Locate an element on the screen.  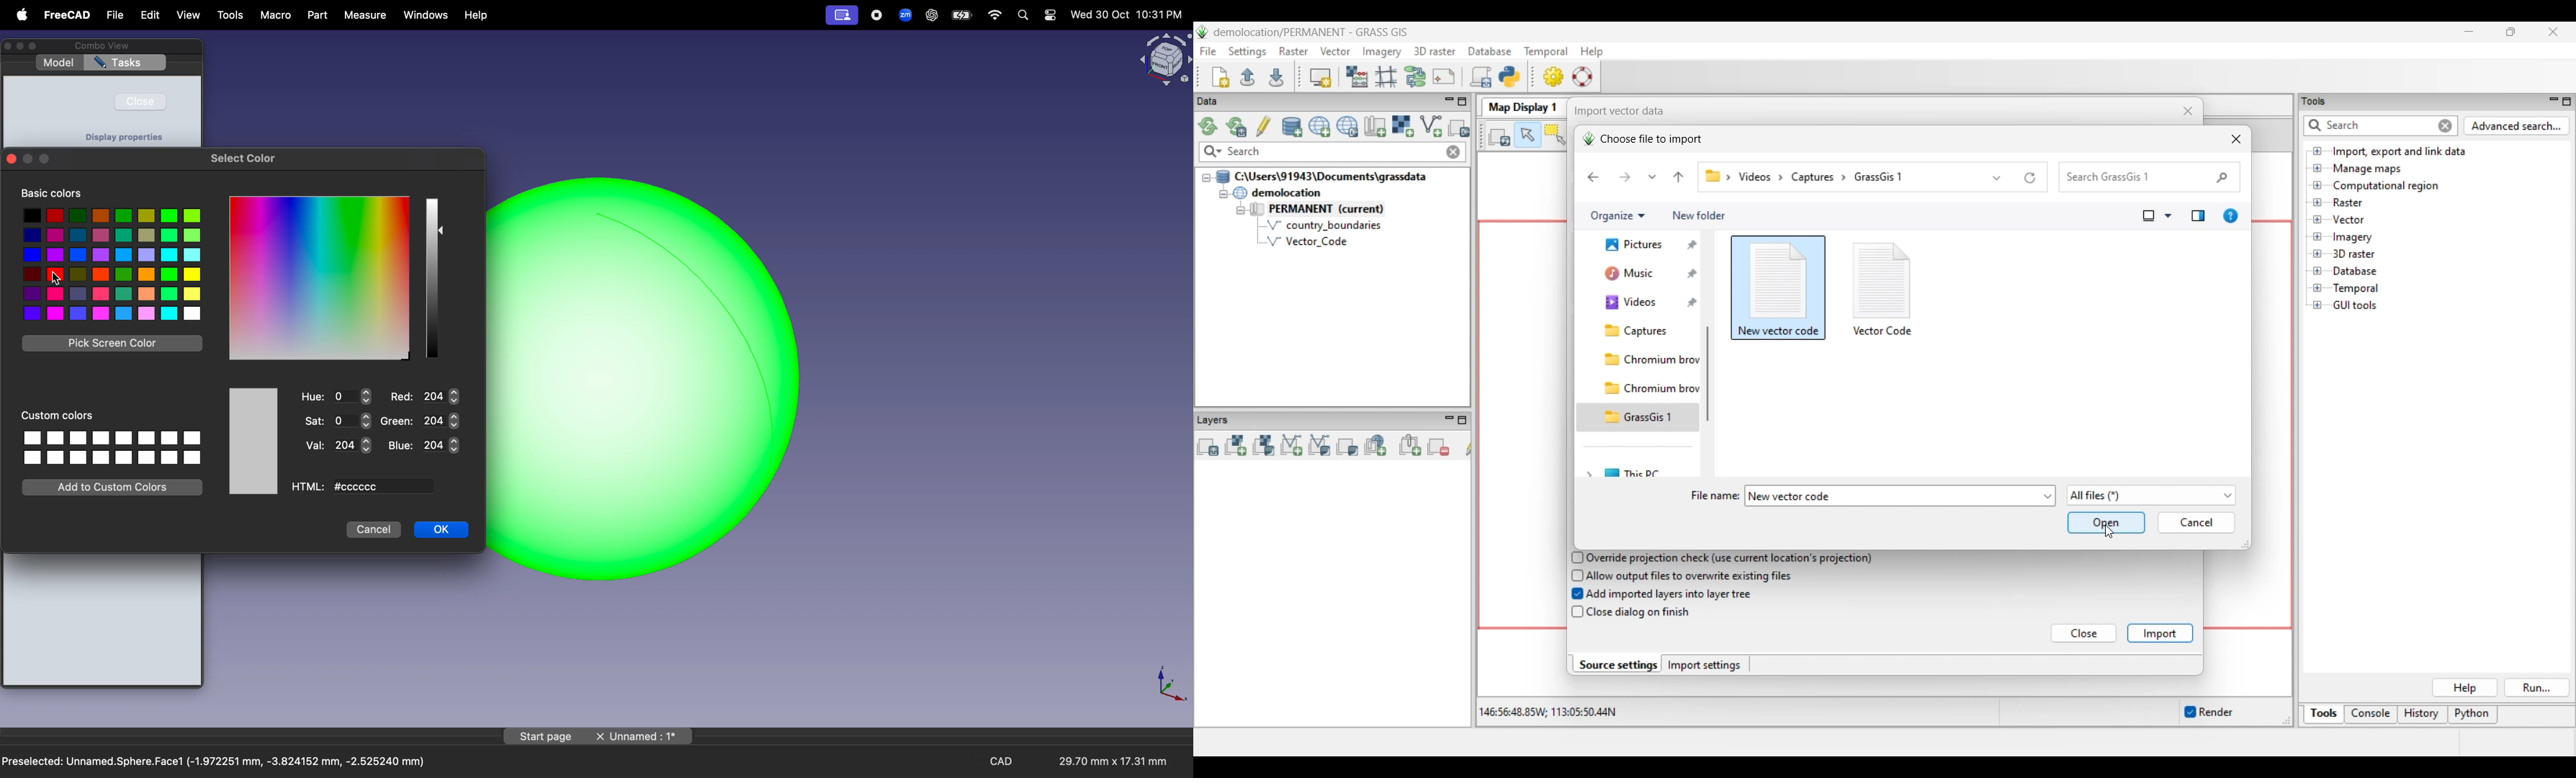
basic colors is located at coordinates (52, 193).